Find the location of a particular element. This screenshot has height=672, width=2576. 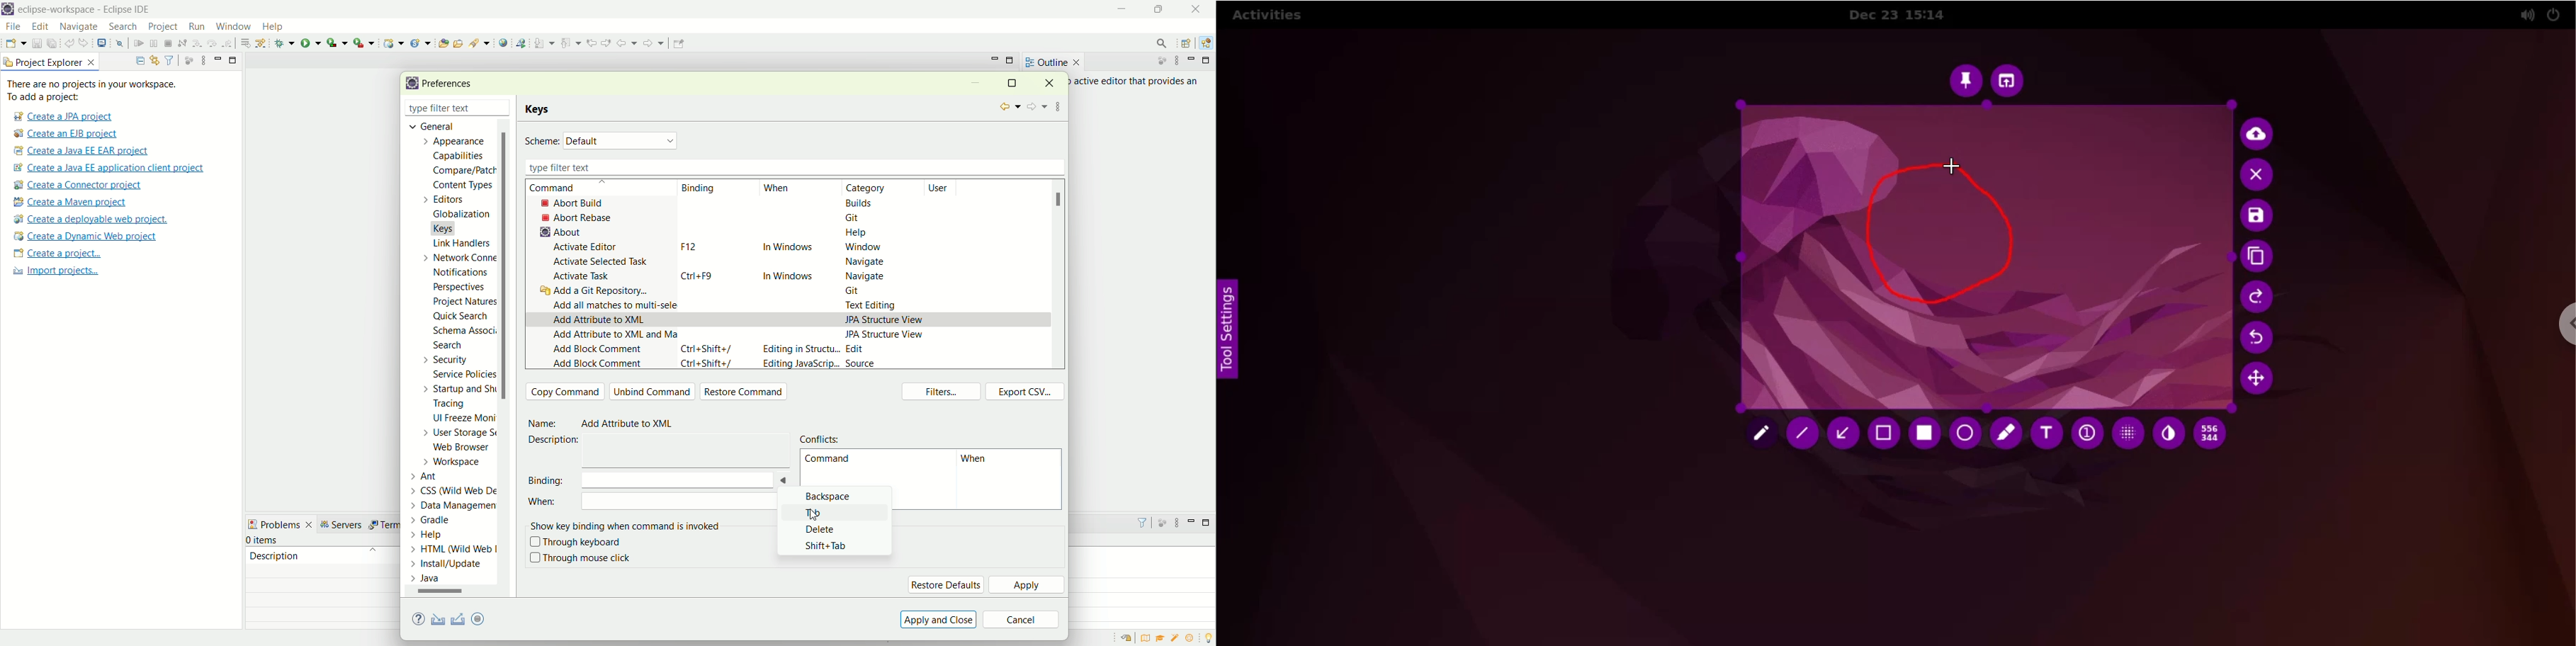

maximize is located at coordinates (1012, 61).